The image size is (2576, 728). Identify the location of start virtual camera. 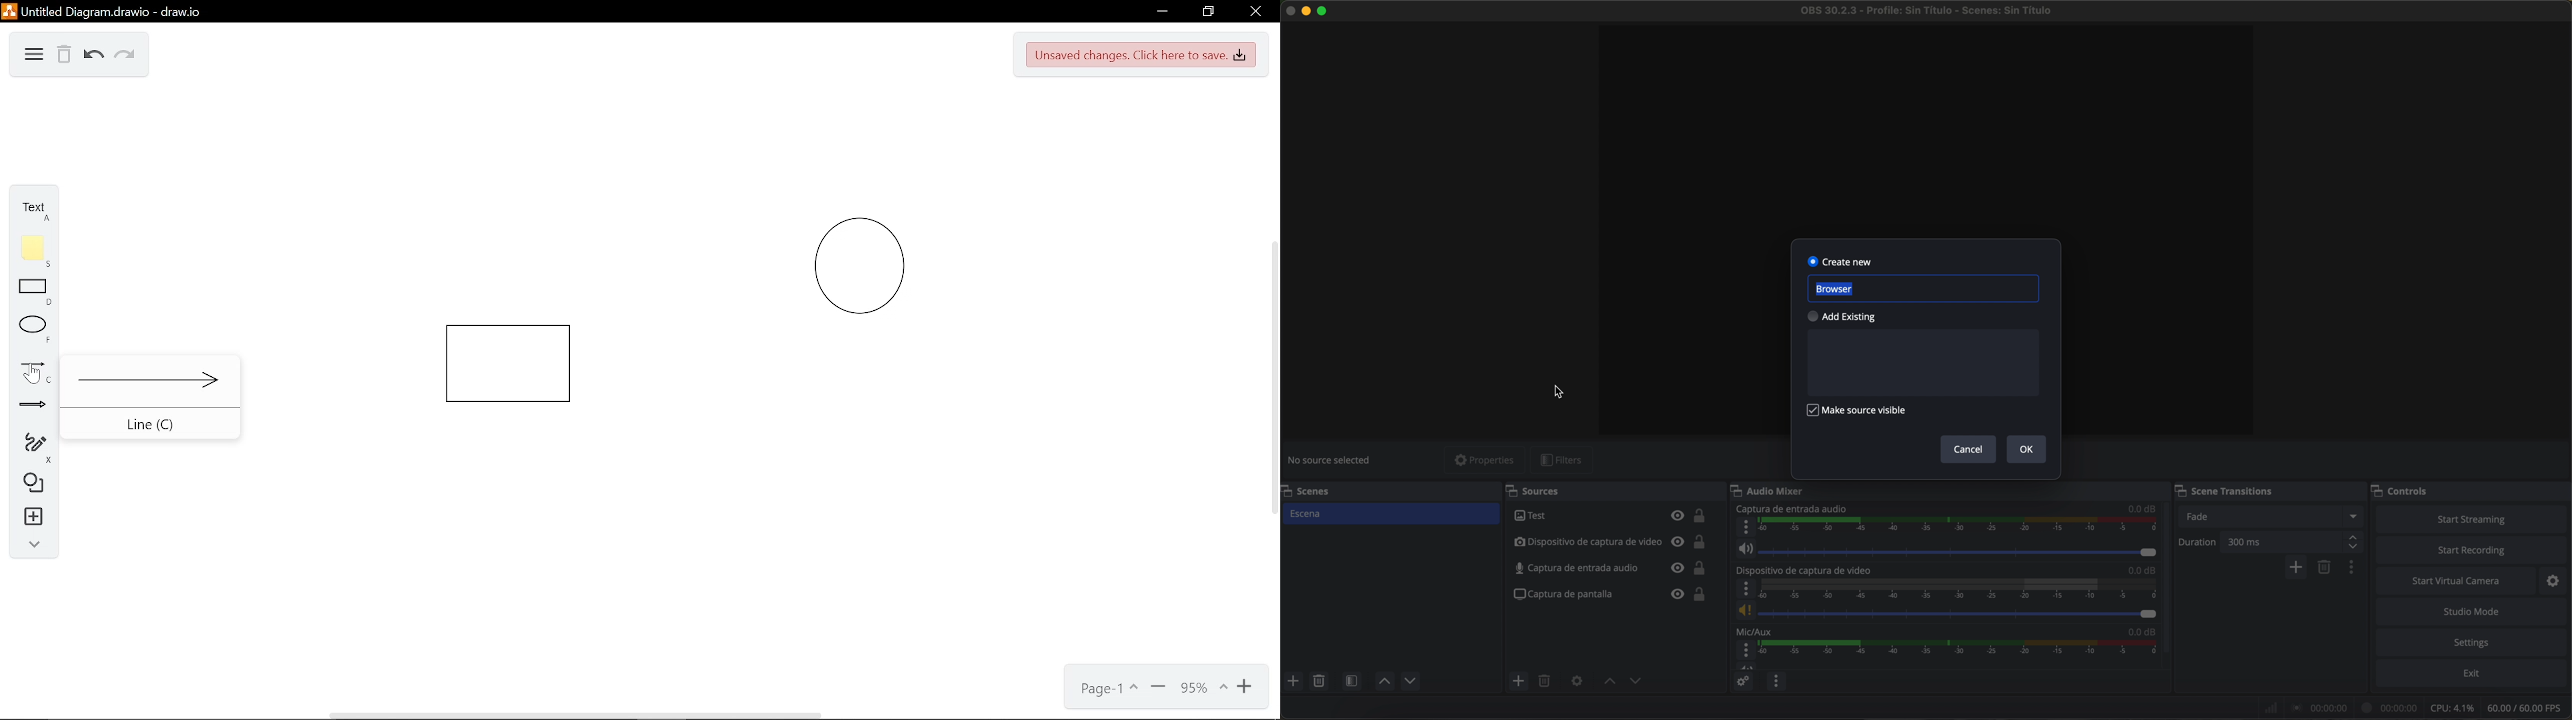
(2458, 582).